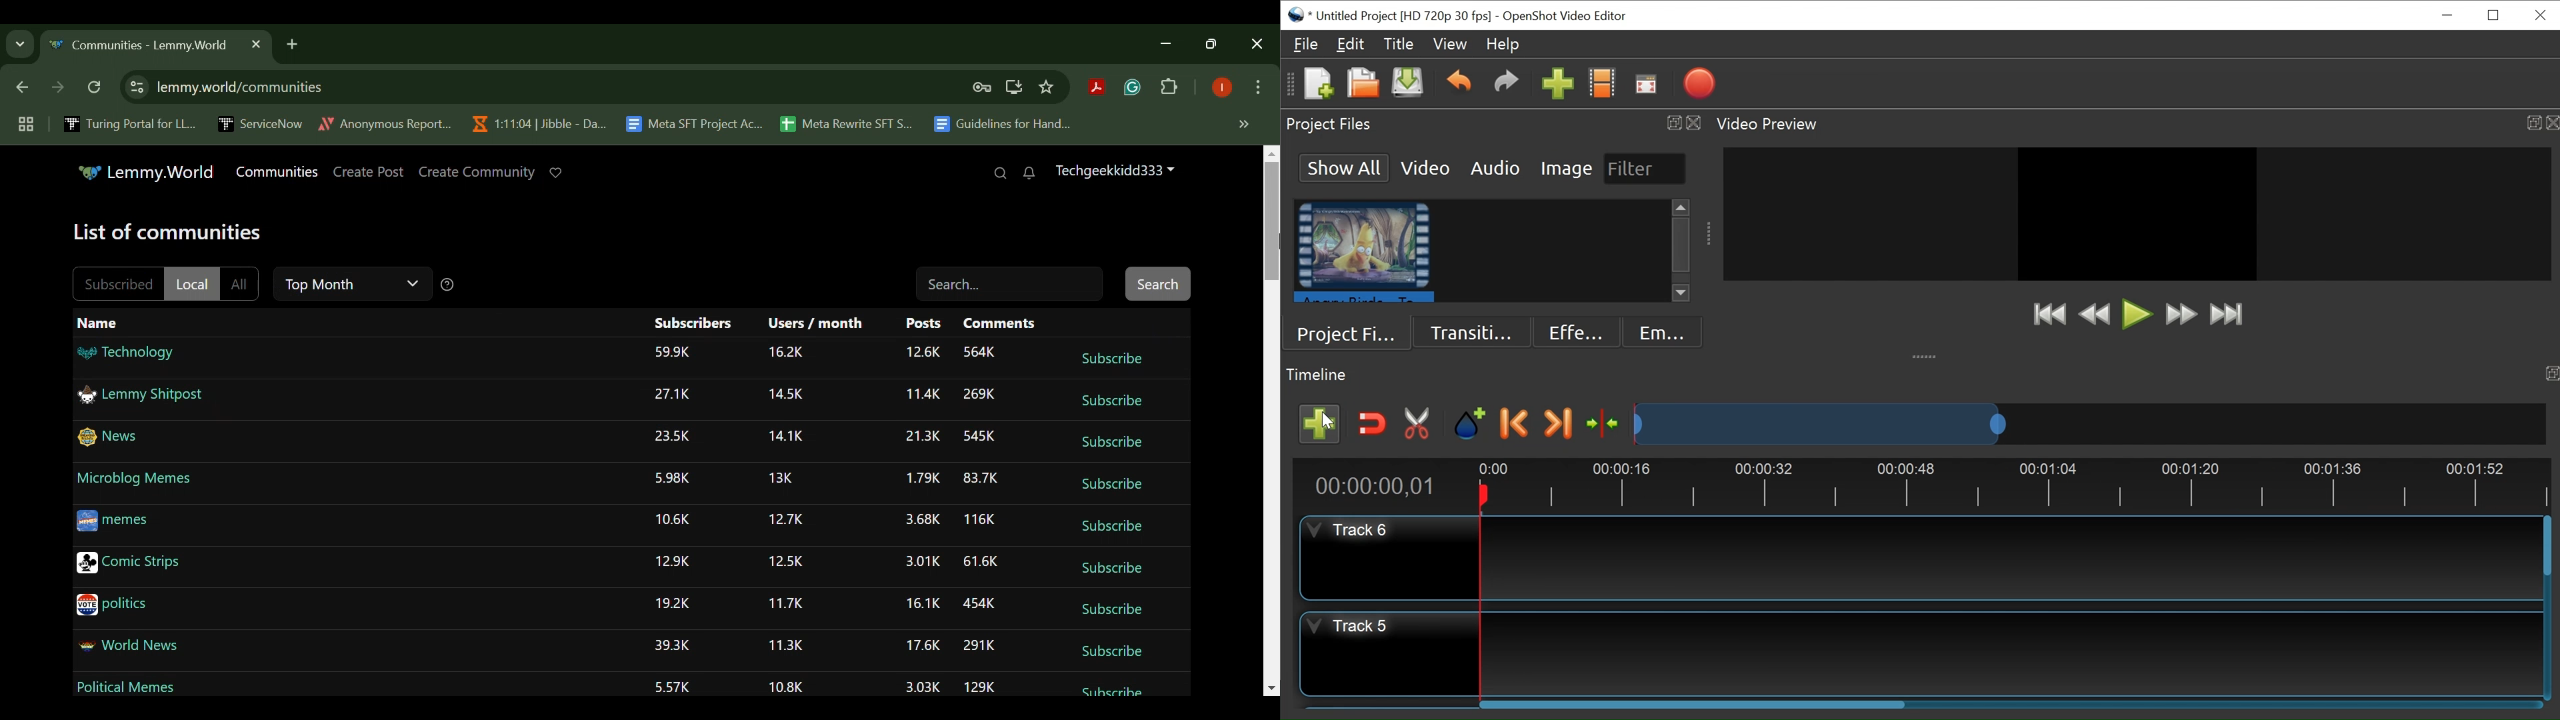  Describe the element at coordinates (1565, 15) in the screenshot. I see `OpenShot Video Editor` at that location.